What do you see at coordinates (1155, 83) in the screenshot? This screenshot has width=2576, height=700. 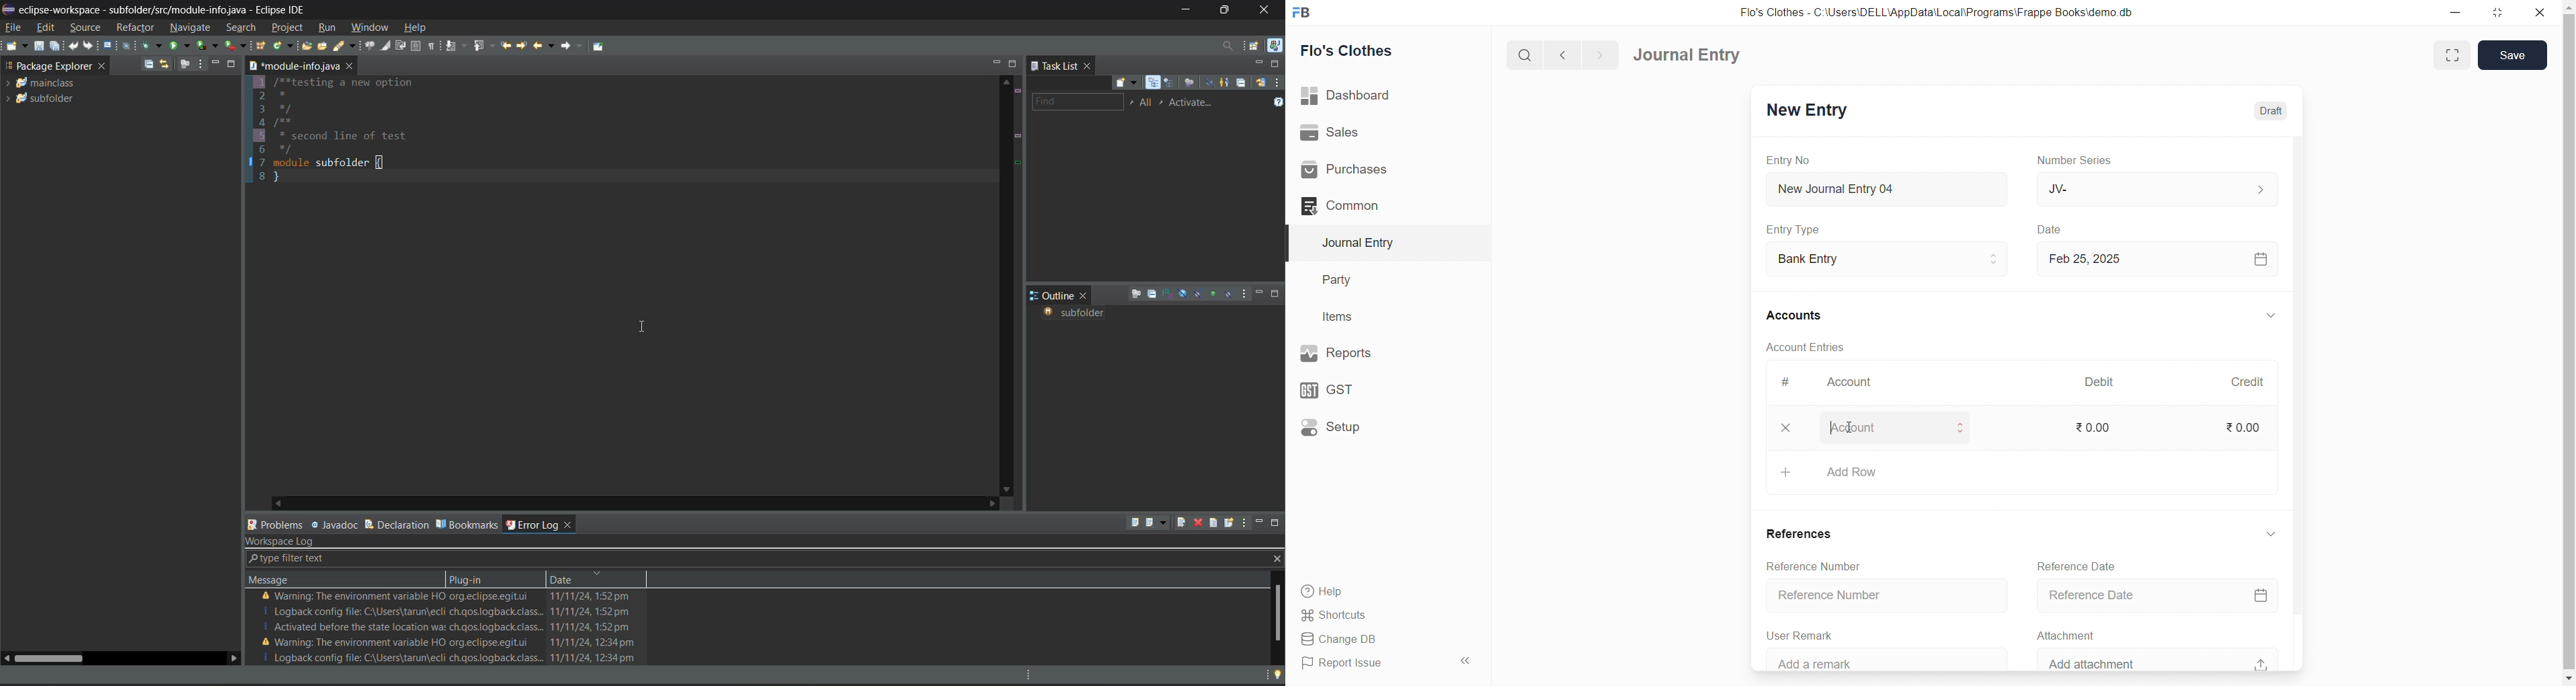 I see `categorized` at bounding box center [1155, 83].